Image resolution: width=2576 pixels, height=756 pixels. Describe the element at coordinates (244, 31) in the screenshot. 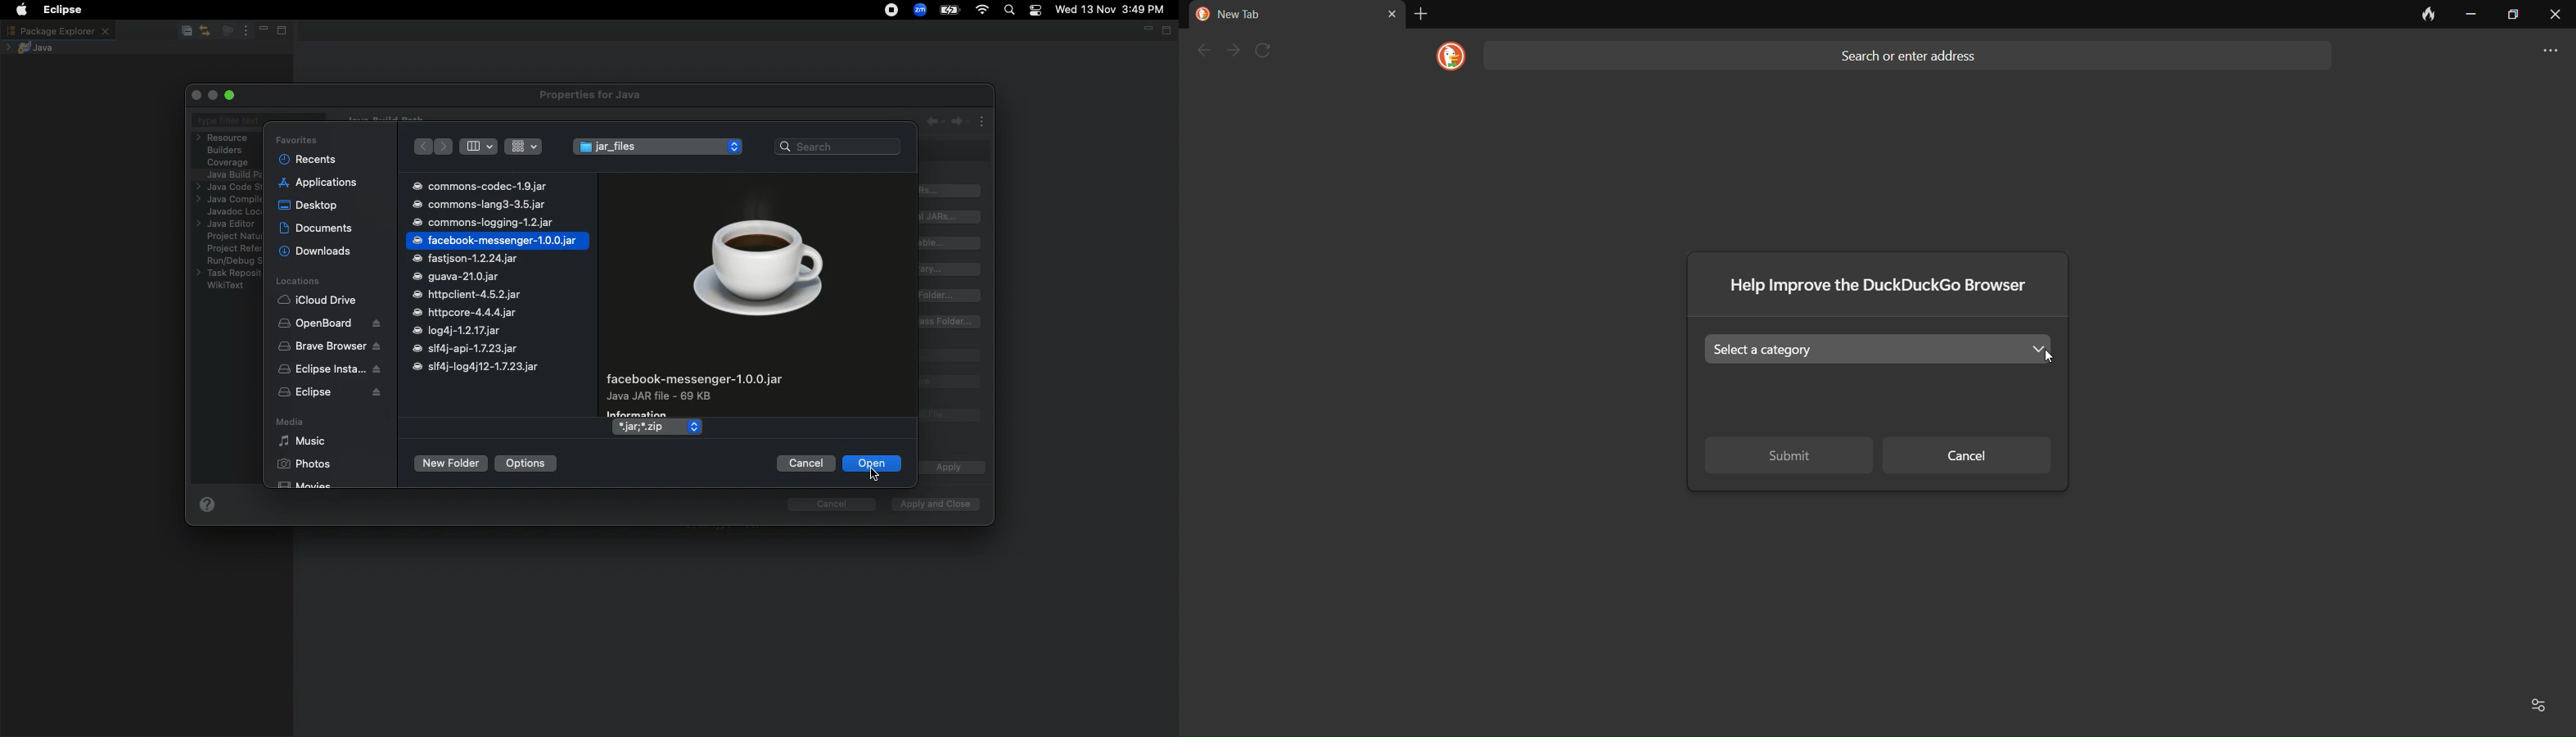

I see `View menu` at that location.